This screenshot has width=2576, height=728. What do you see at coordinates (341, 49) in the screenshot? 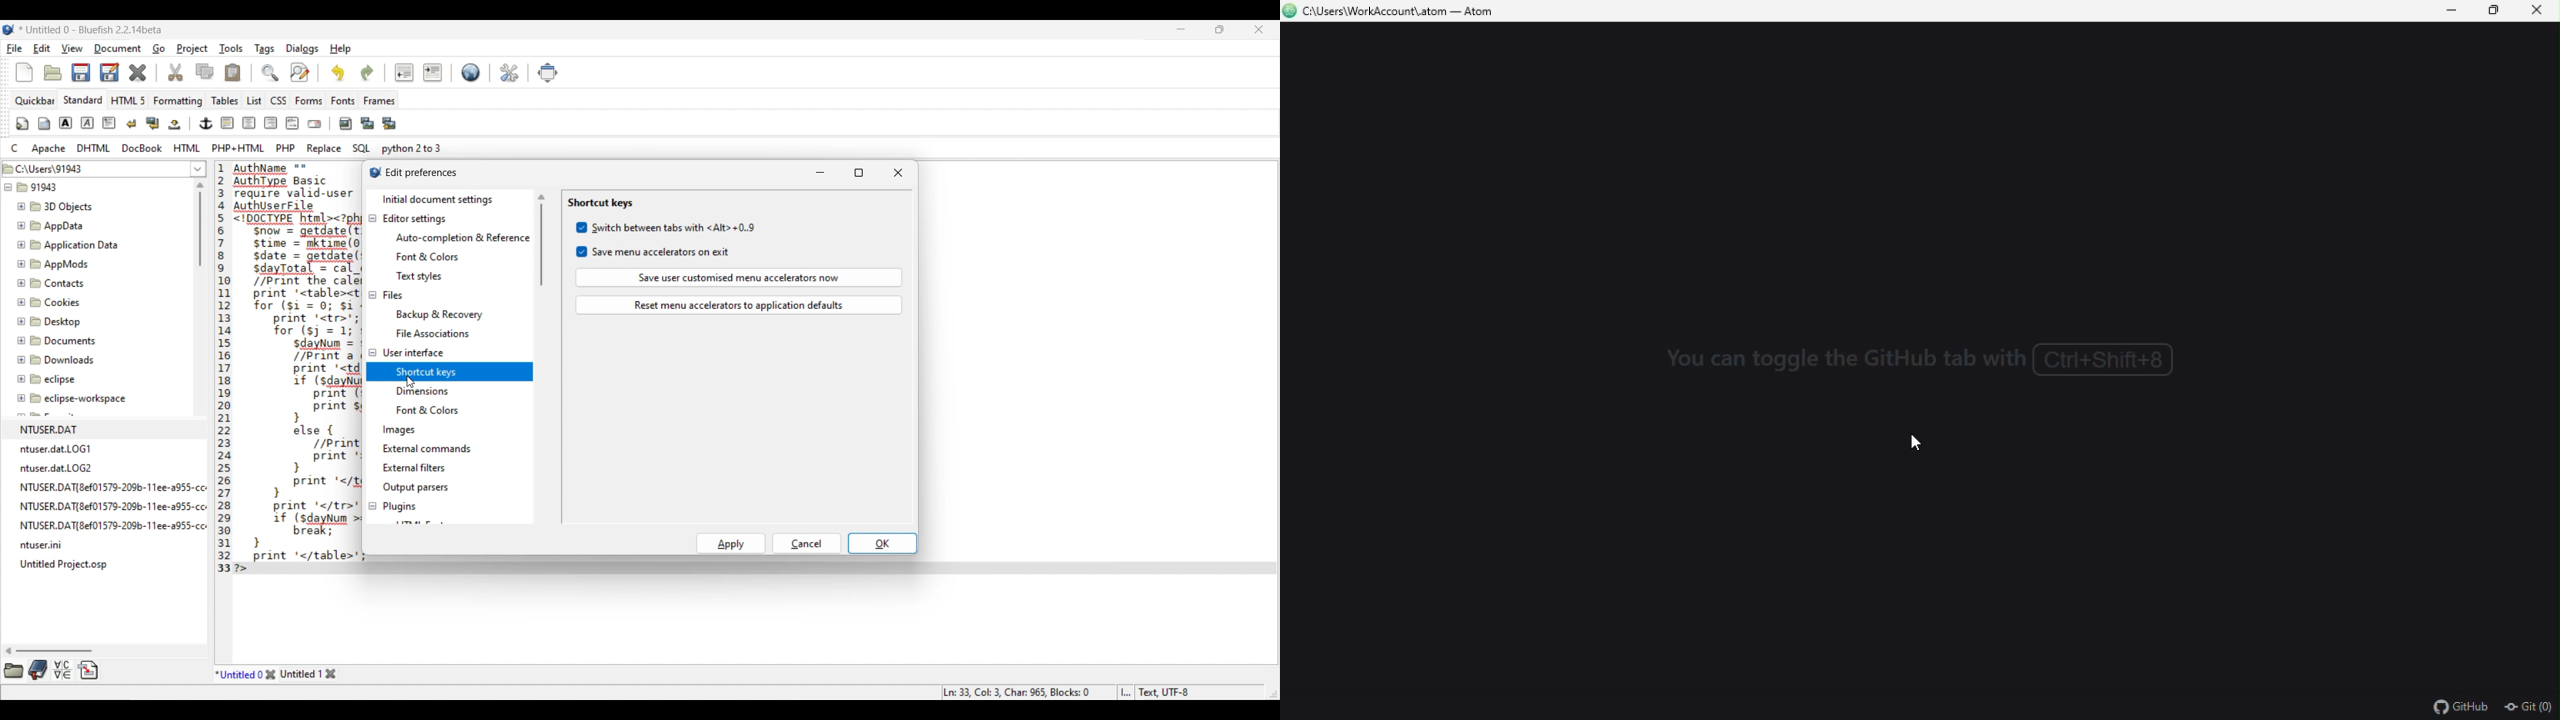
I see `Help menu` at bounding box center [341, 49].